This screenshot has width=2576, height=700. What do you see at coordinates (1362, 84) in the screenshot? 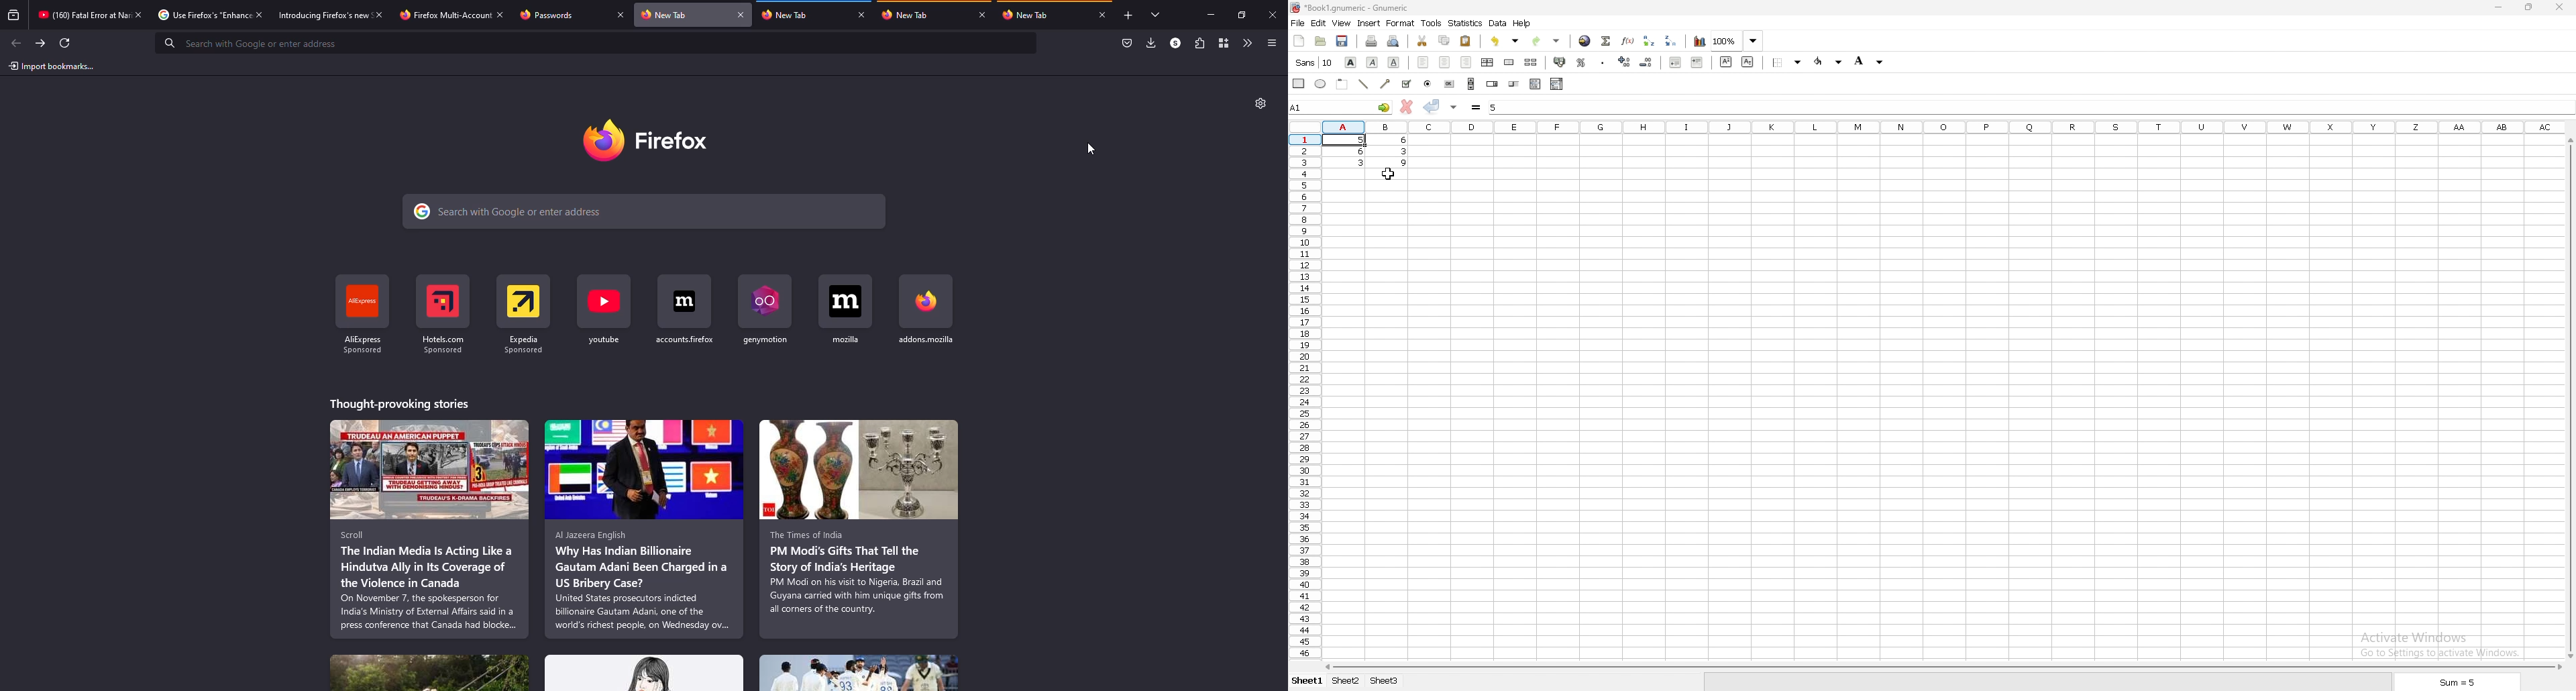
I see `line` at bounding box center [1362, 84].